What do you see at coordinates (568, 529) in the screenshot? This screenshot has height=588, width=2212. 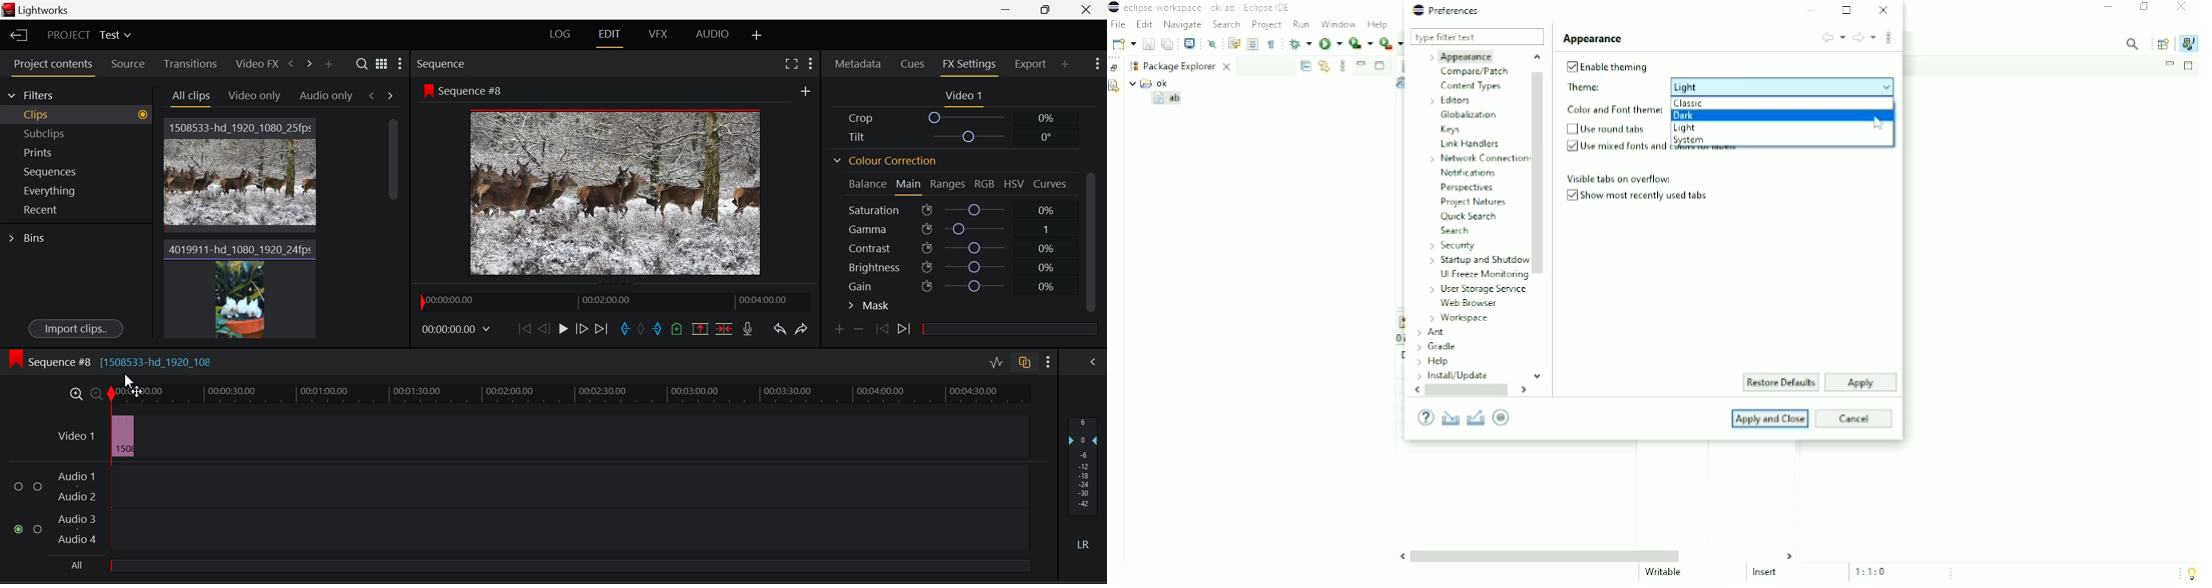 I see `Audio Input Field` at bounding box center [568, 529].